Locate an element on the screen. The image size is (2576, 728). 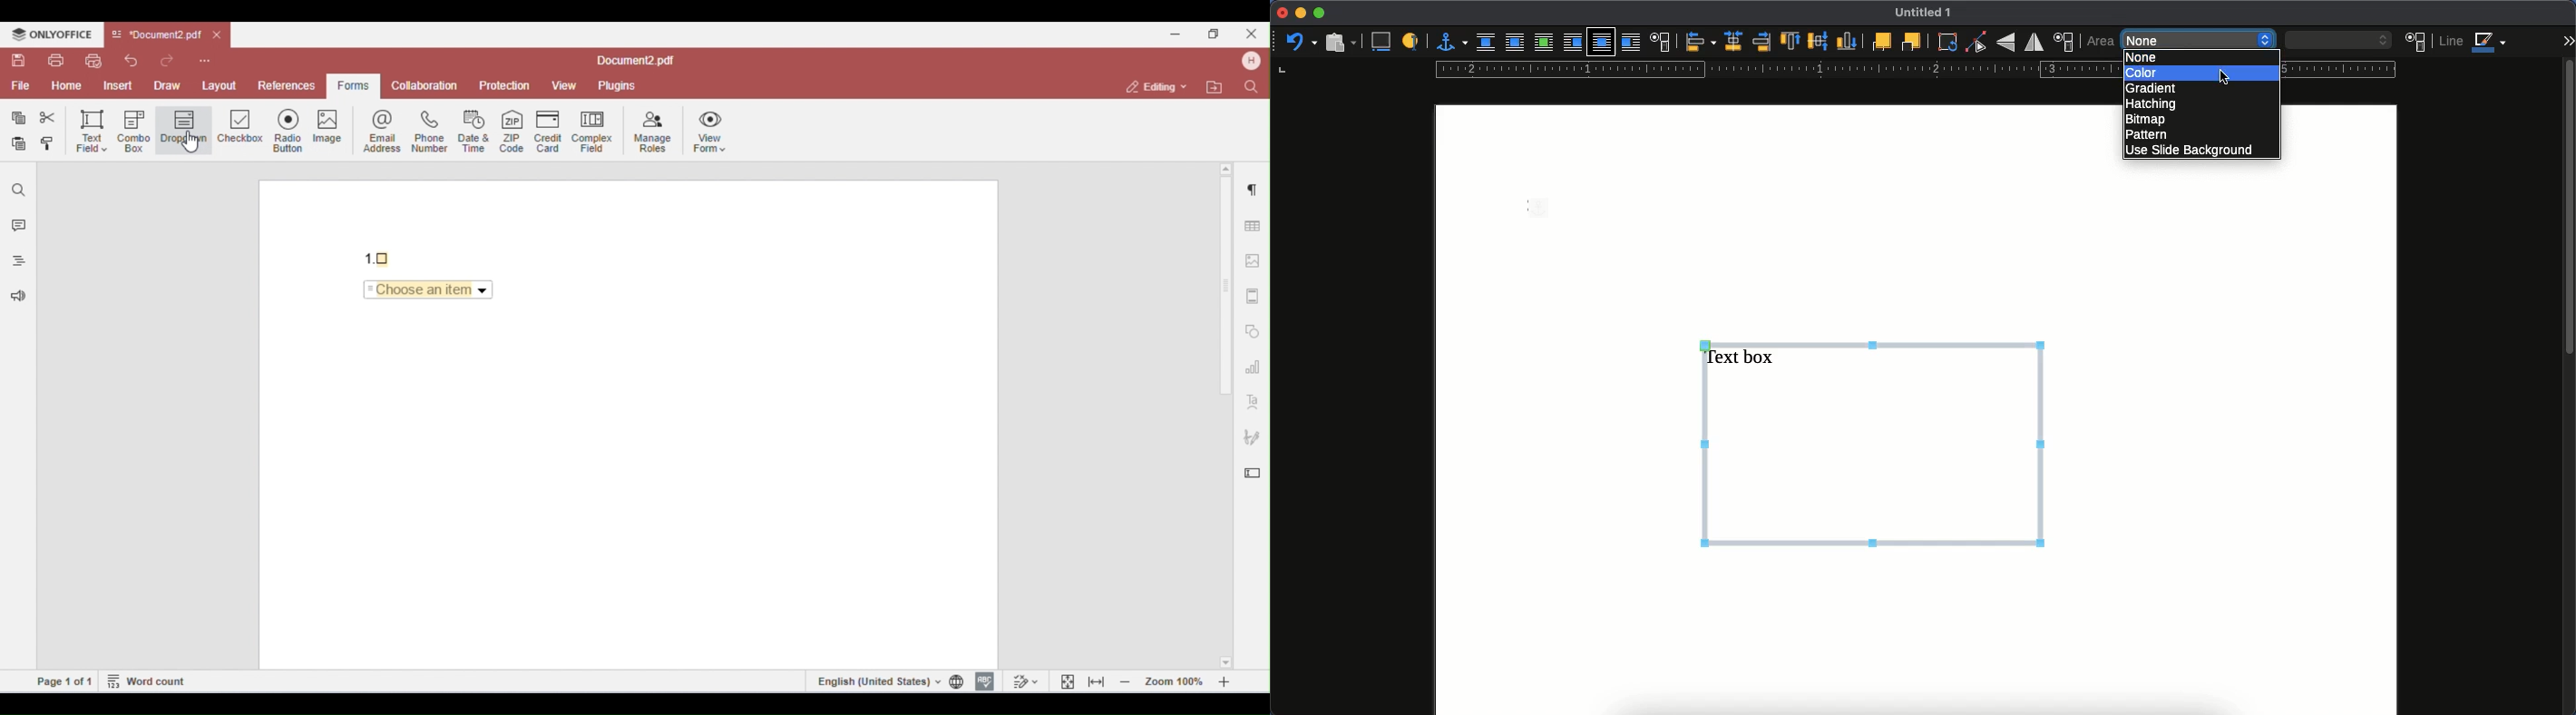
top is located at coordinates (1791, 43).